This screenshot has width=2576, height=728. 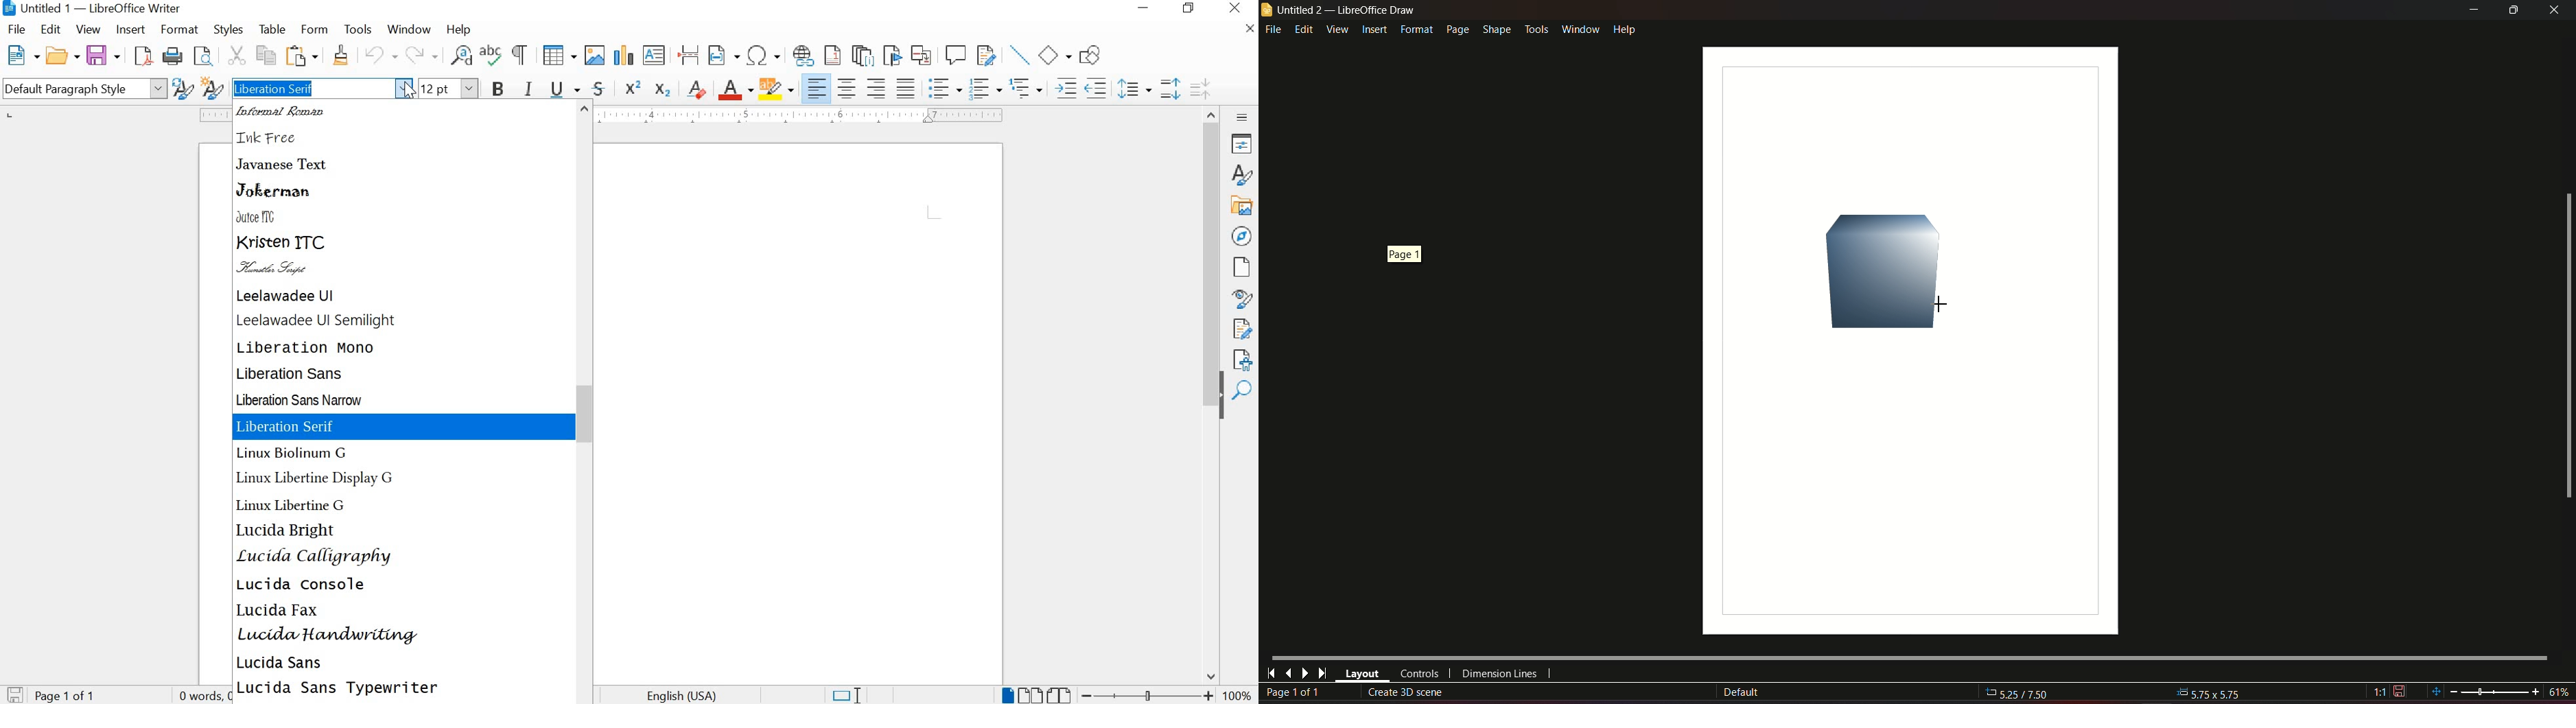 What do you see at coordinates (1415, 30) in the screenshot?
I see `format` at bounding box center [1415, 30].